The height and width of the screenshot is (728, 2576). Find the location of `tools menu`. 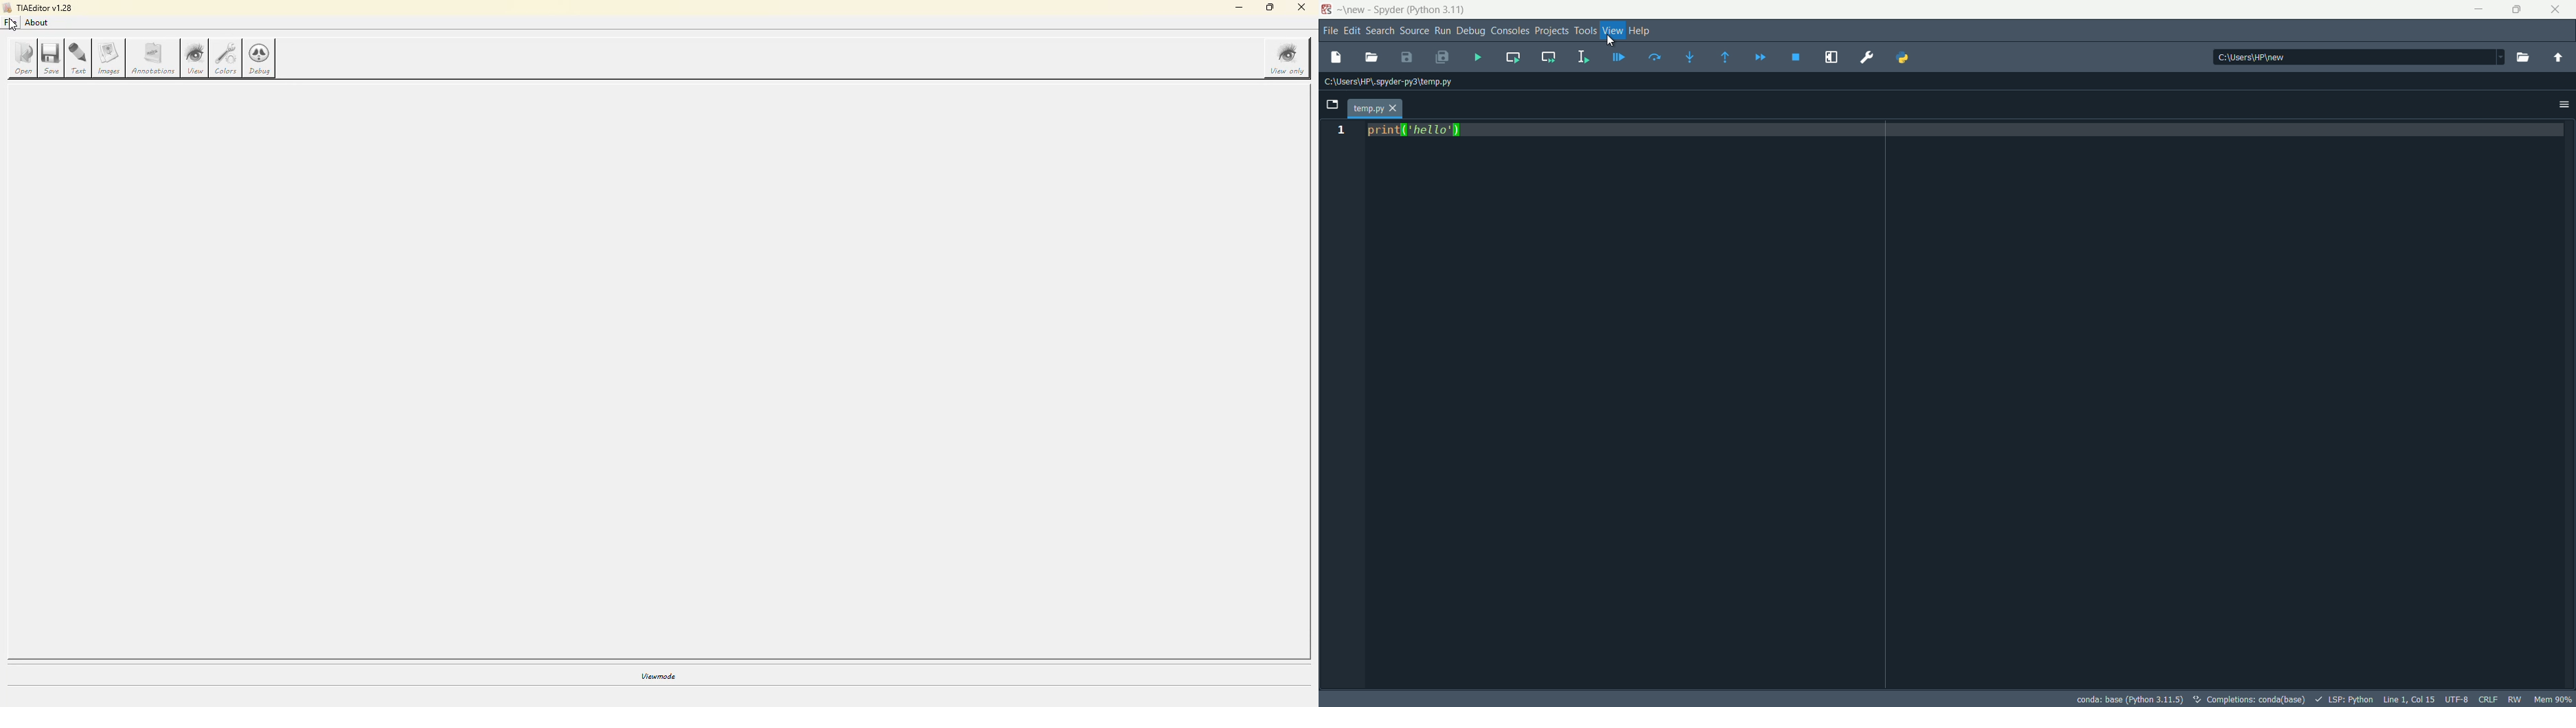

tools menu is located at coordinates (1586, 30).